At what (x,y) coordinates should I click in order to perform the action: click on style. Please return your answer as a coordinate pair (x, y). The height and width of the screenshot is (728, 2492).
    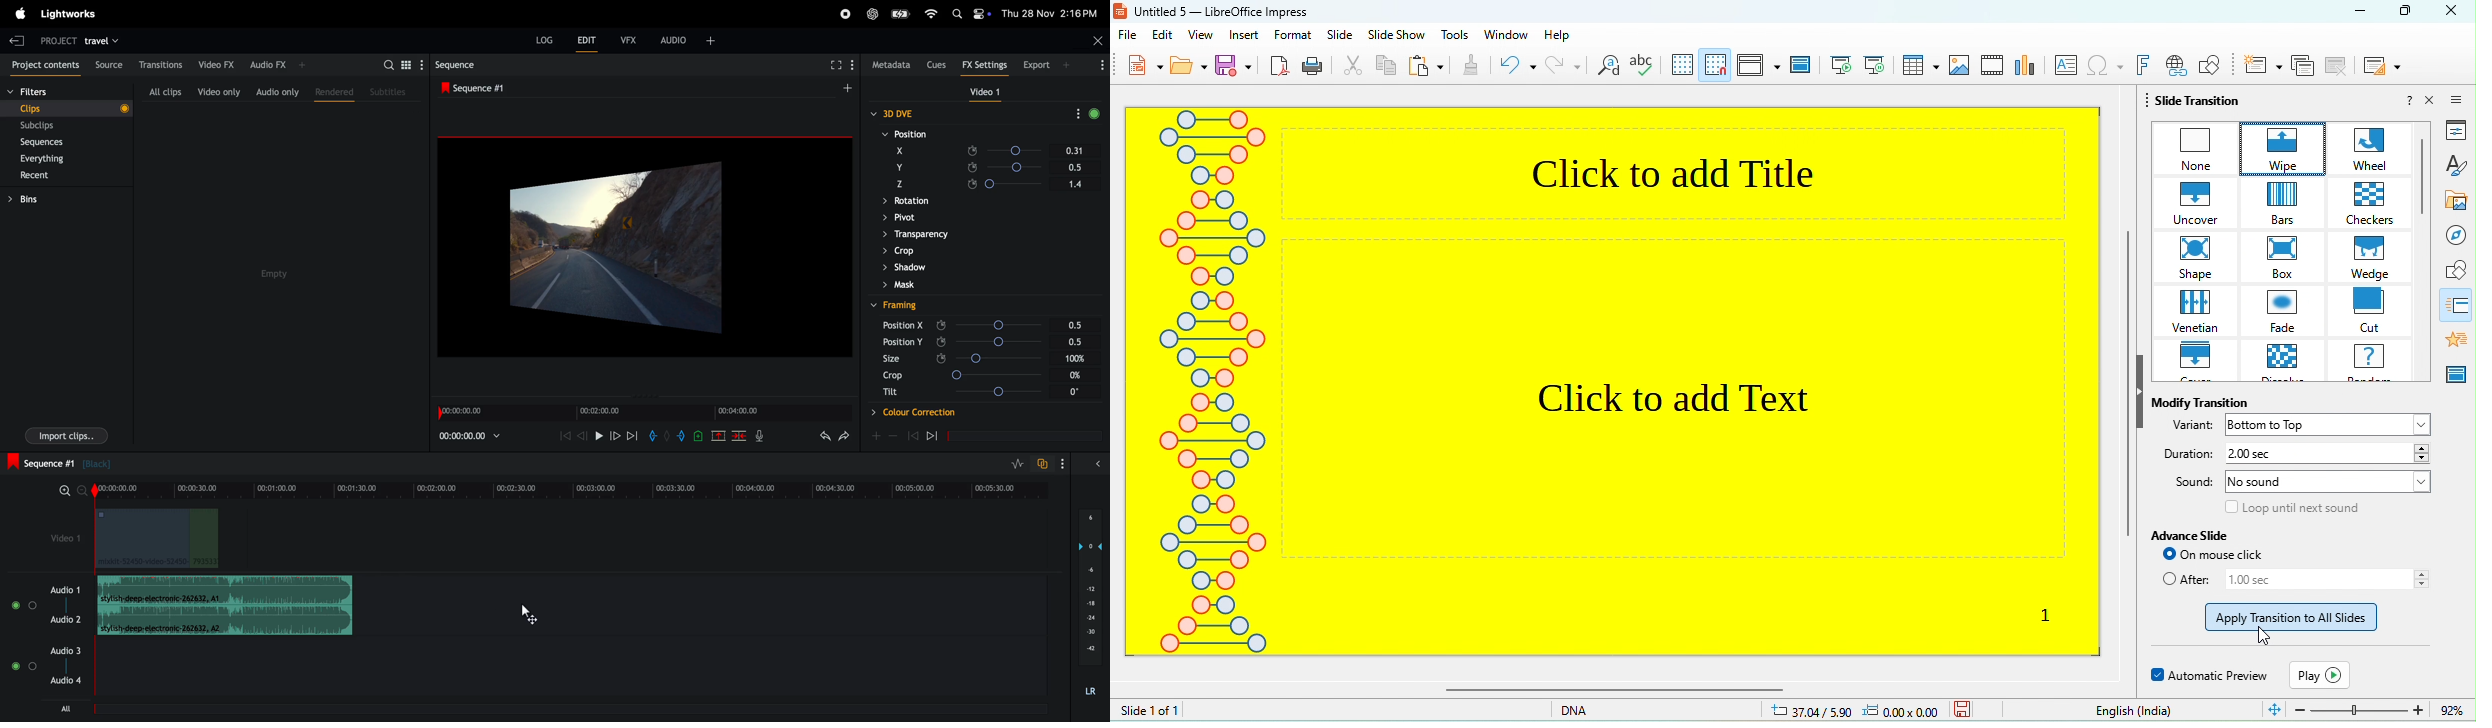
    Looking at the image, I should click on (2451, 163).